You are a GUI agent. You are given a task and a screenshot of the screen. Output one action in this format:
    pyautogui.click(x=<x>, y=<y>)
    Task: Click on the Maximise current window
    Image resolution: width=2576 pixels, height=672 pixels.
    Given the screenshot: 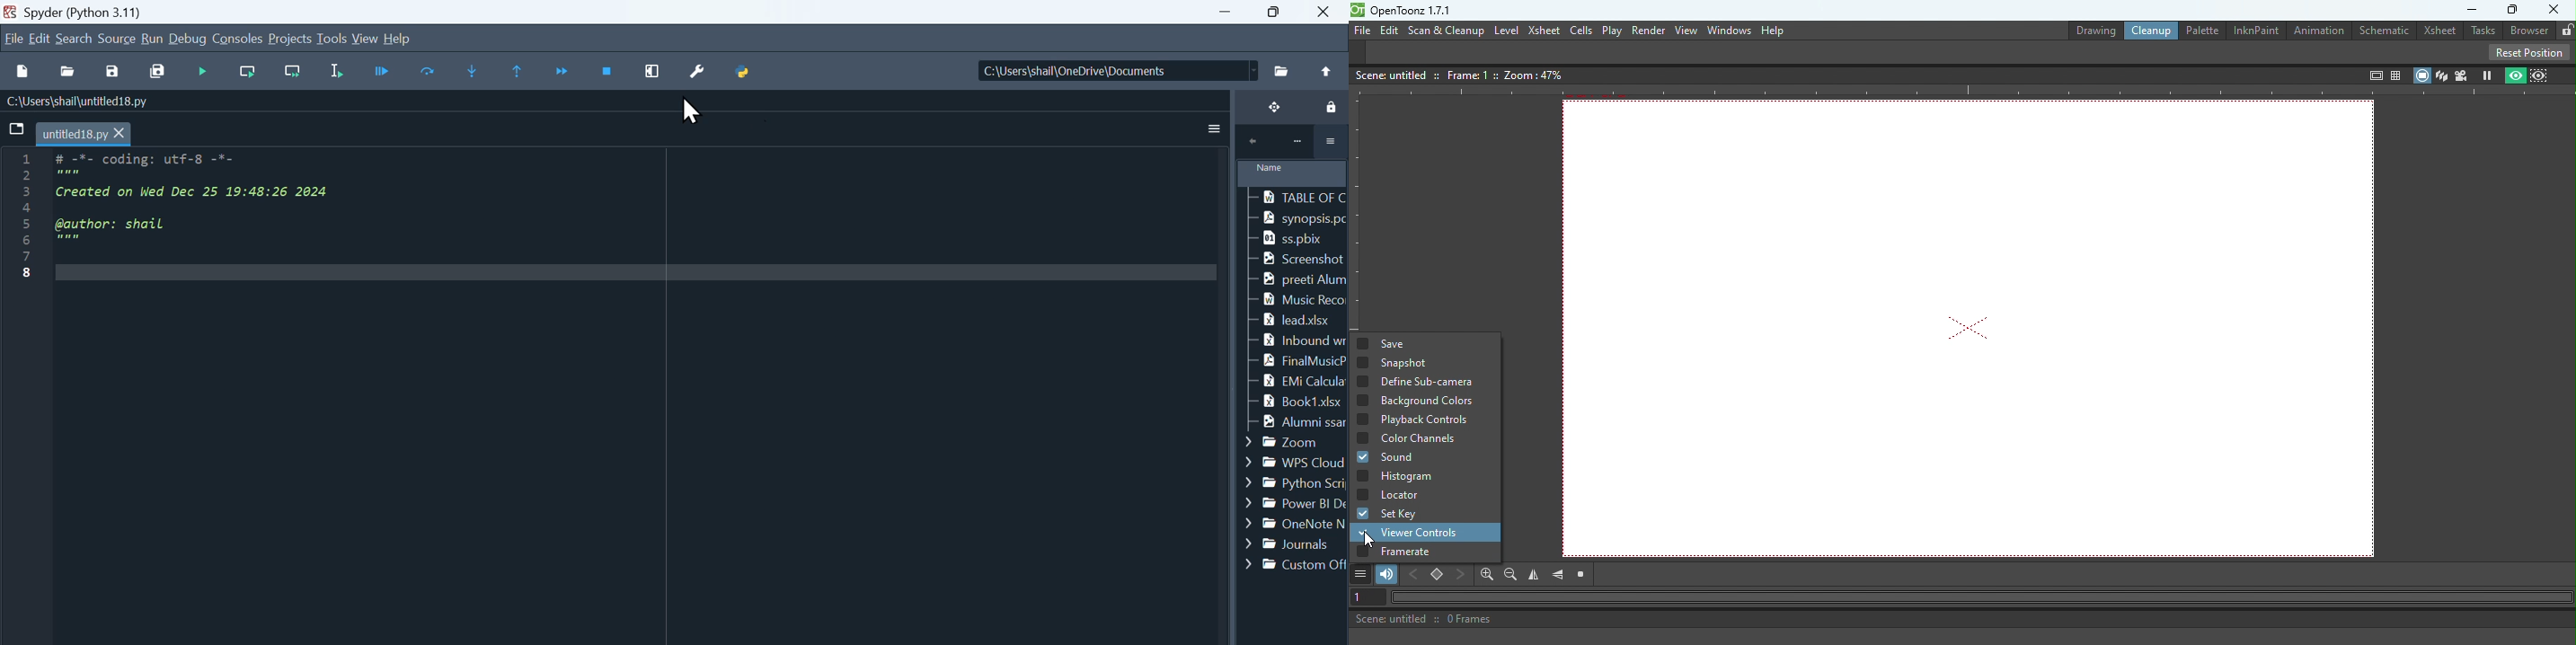 What is the action you would take?
    pyautogui.click(x=654, y=71)
    